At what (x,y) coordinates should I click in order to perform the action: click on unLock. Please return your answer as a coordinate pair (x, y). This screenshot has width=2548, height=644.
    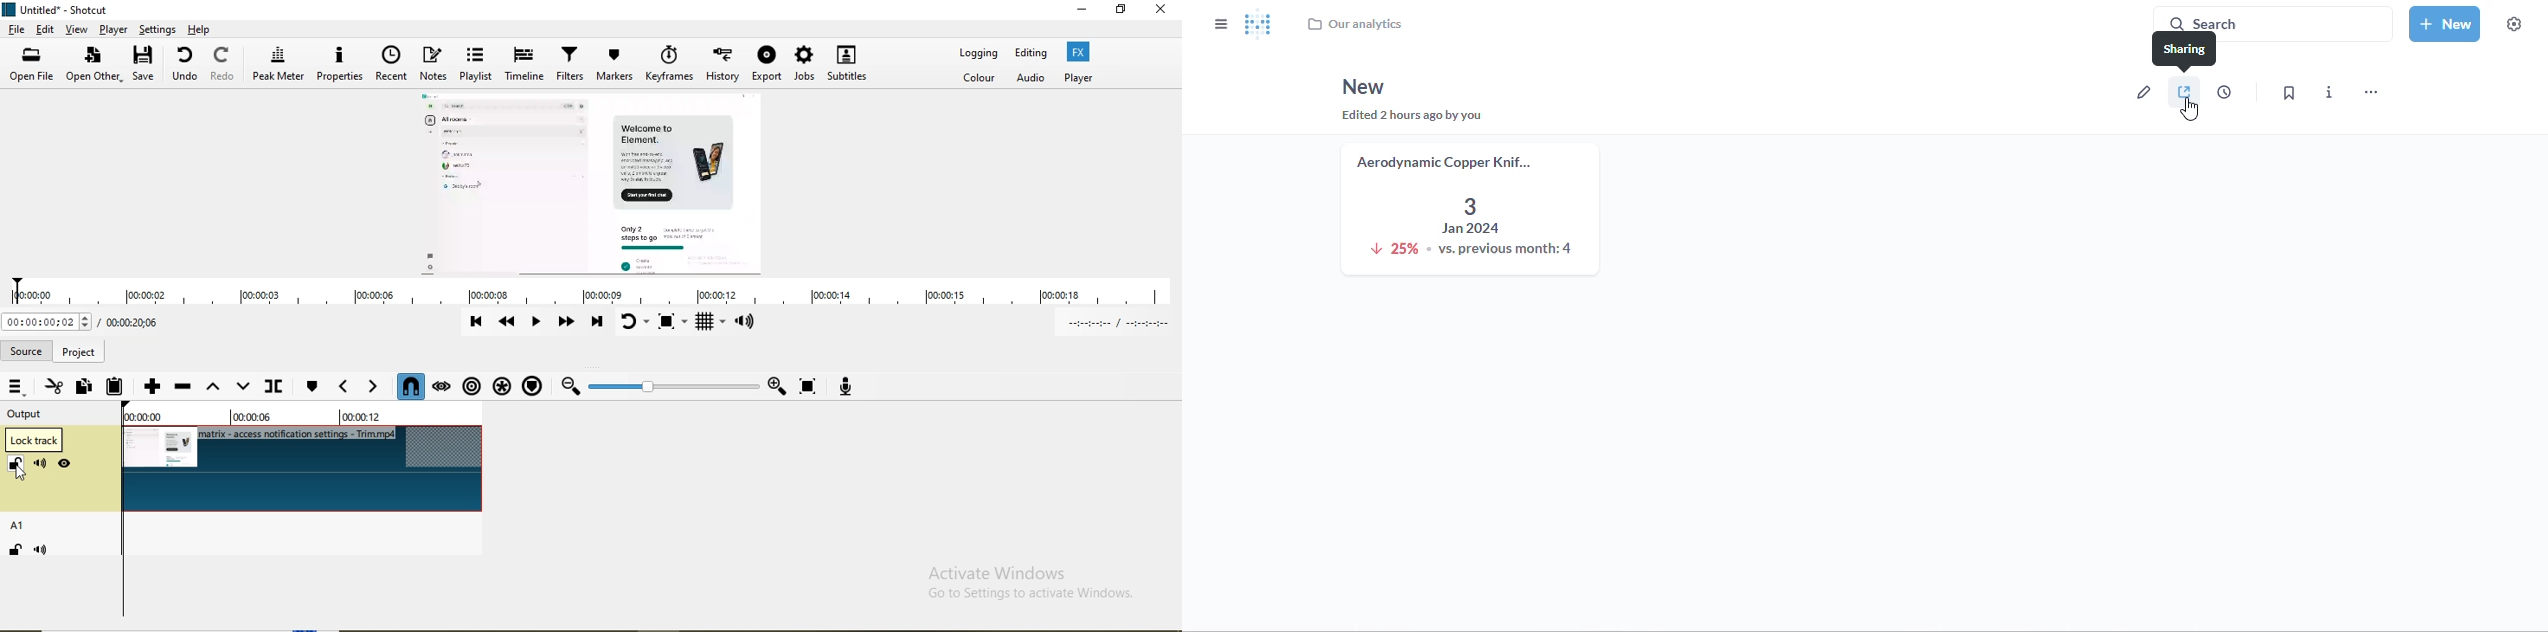
    Looking at the image, I should click on (18, 465).